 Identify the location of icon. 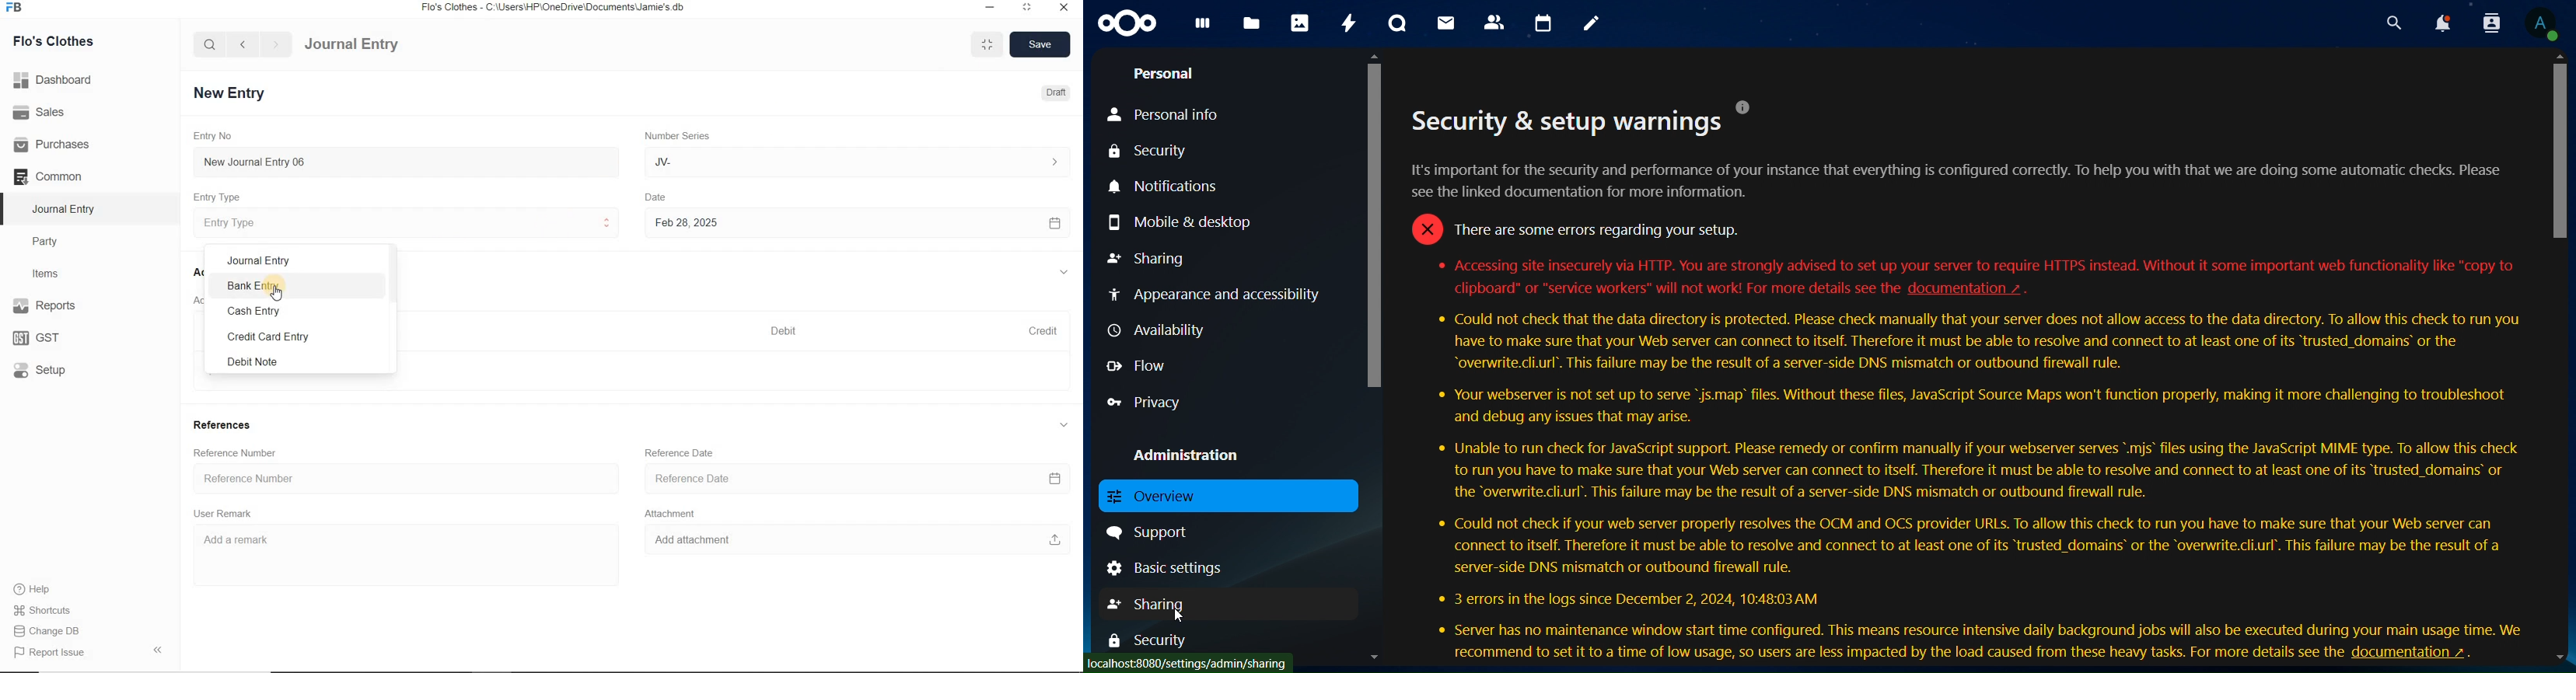
(1127, 24).